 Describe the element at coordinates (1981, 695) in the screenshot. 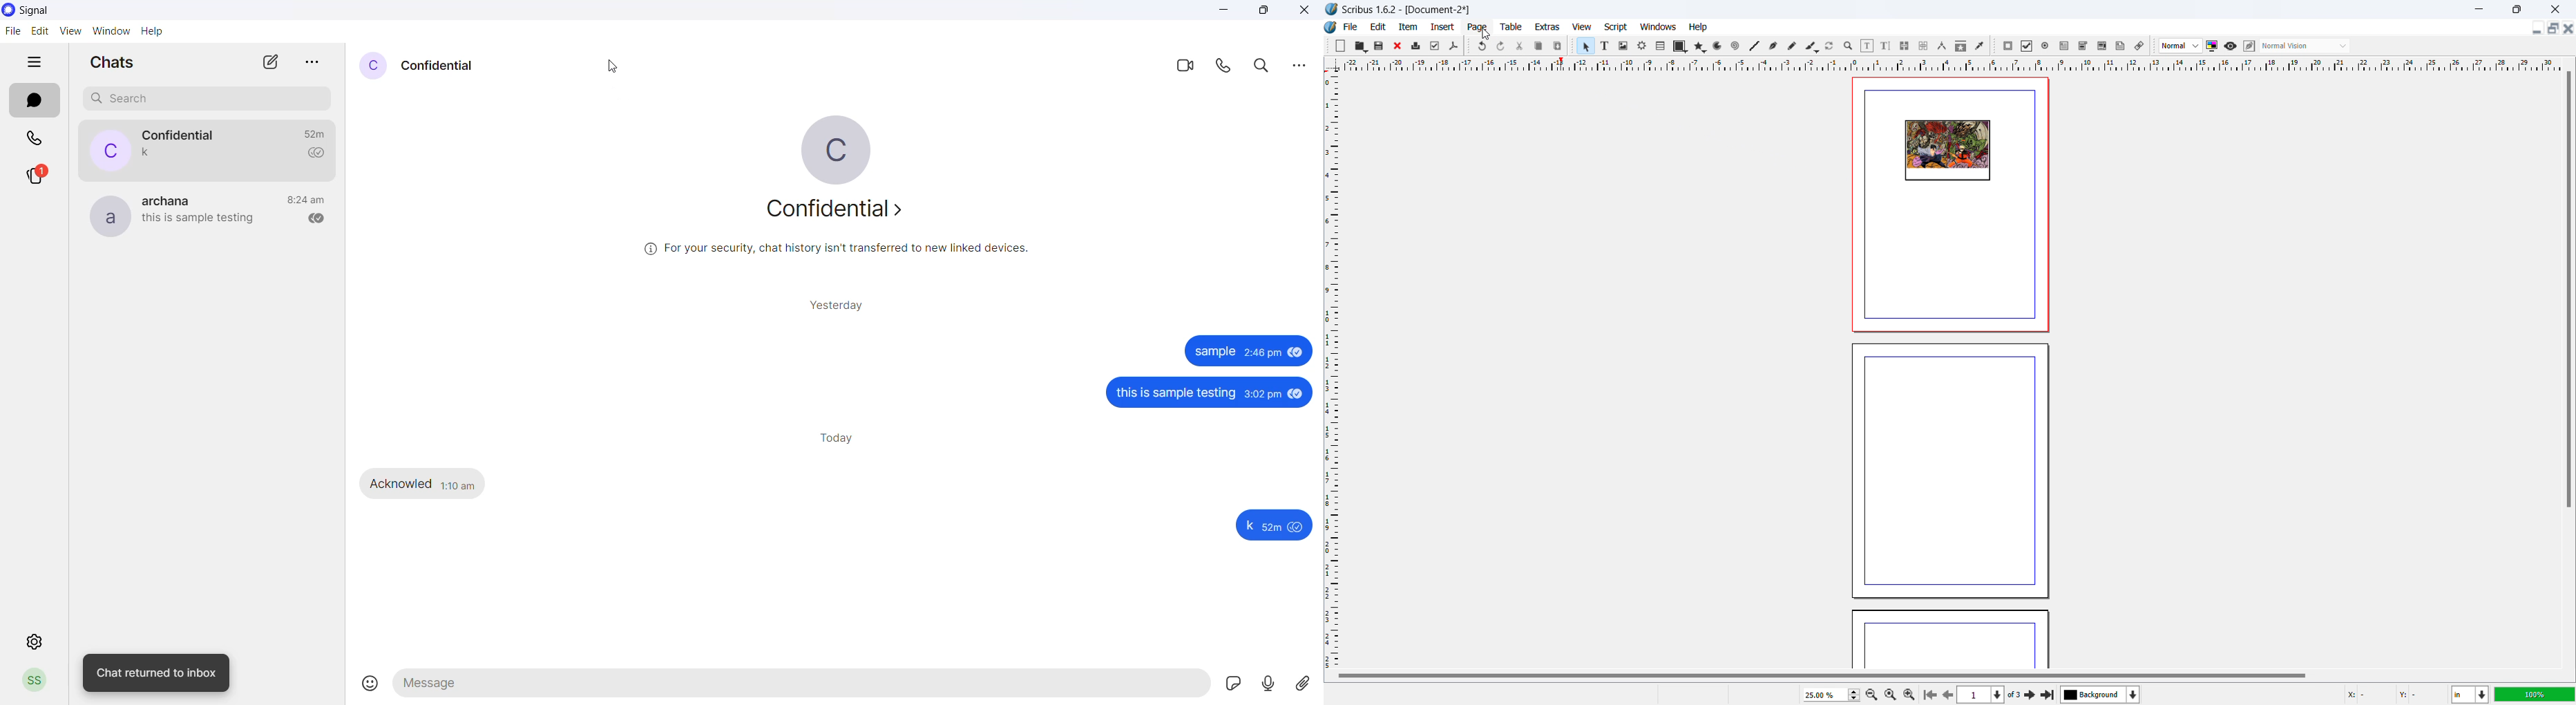

I see `select the current page` at that location.